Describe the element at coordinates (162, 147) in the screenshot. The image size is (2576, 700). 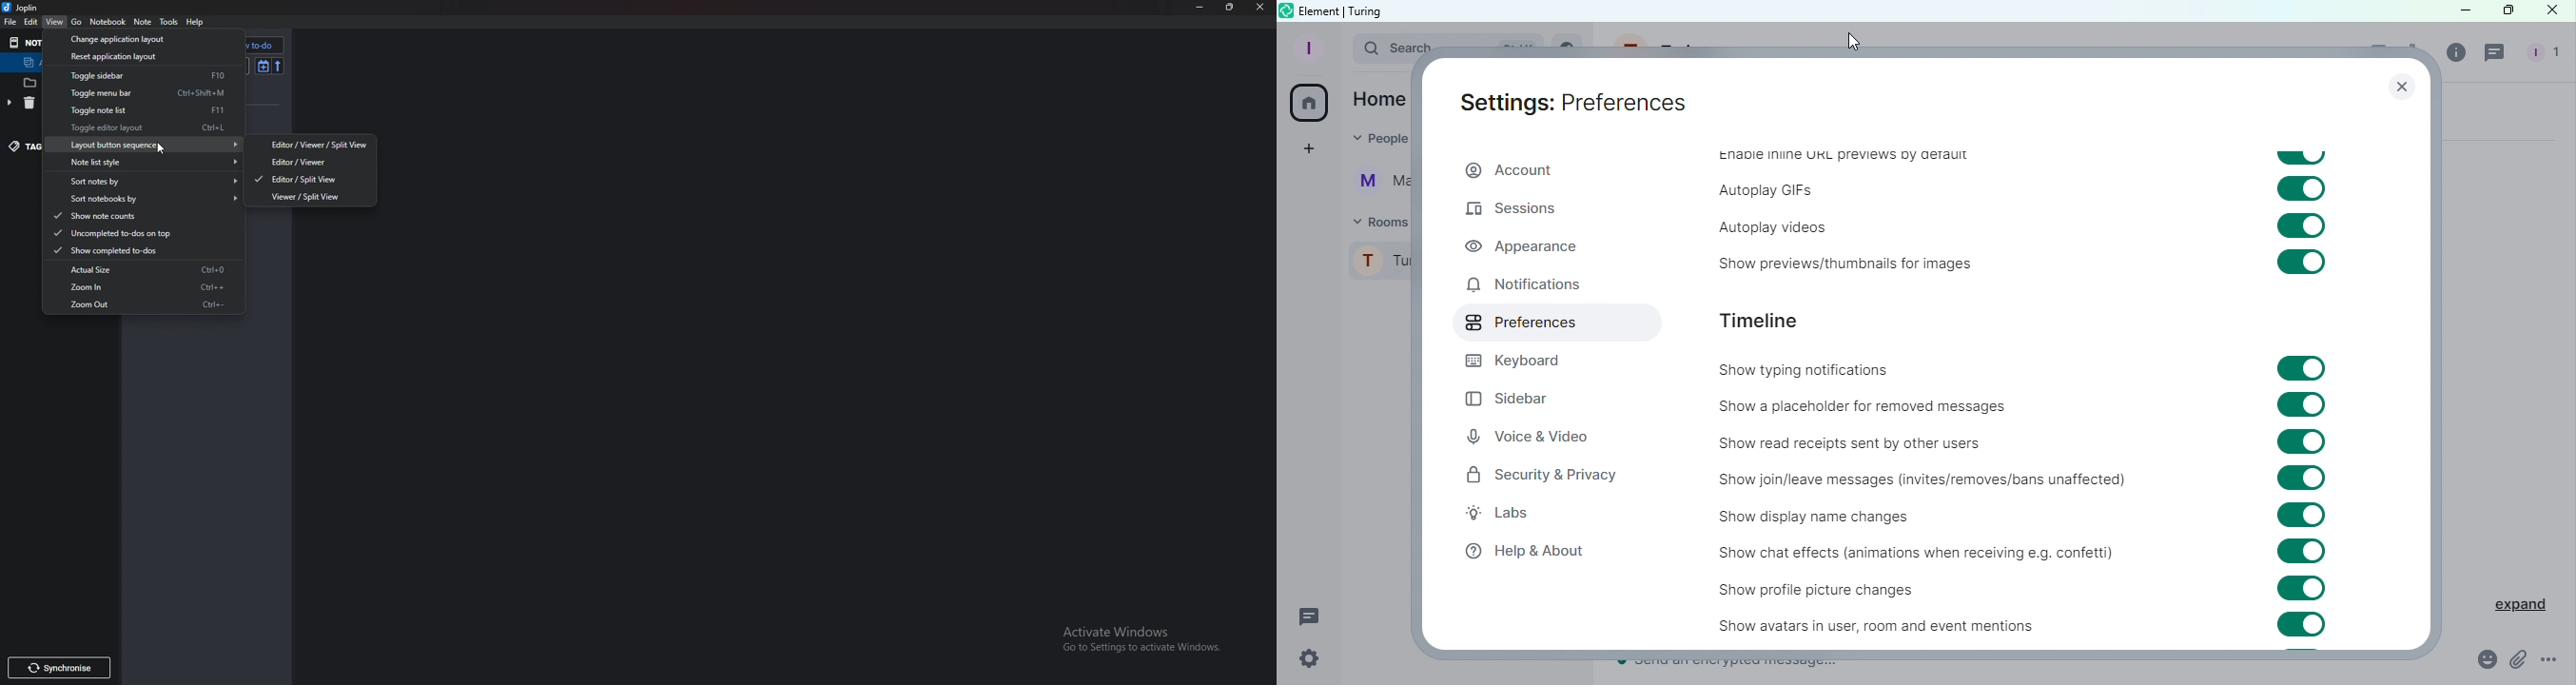
I see `cursor` at that location.